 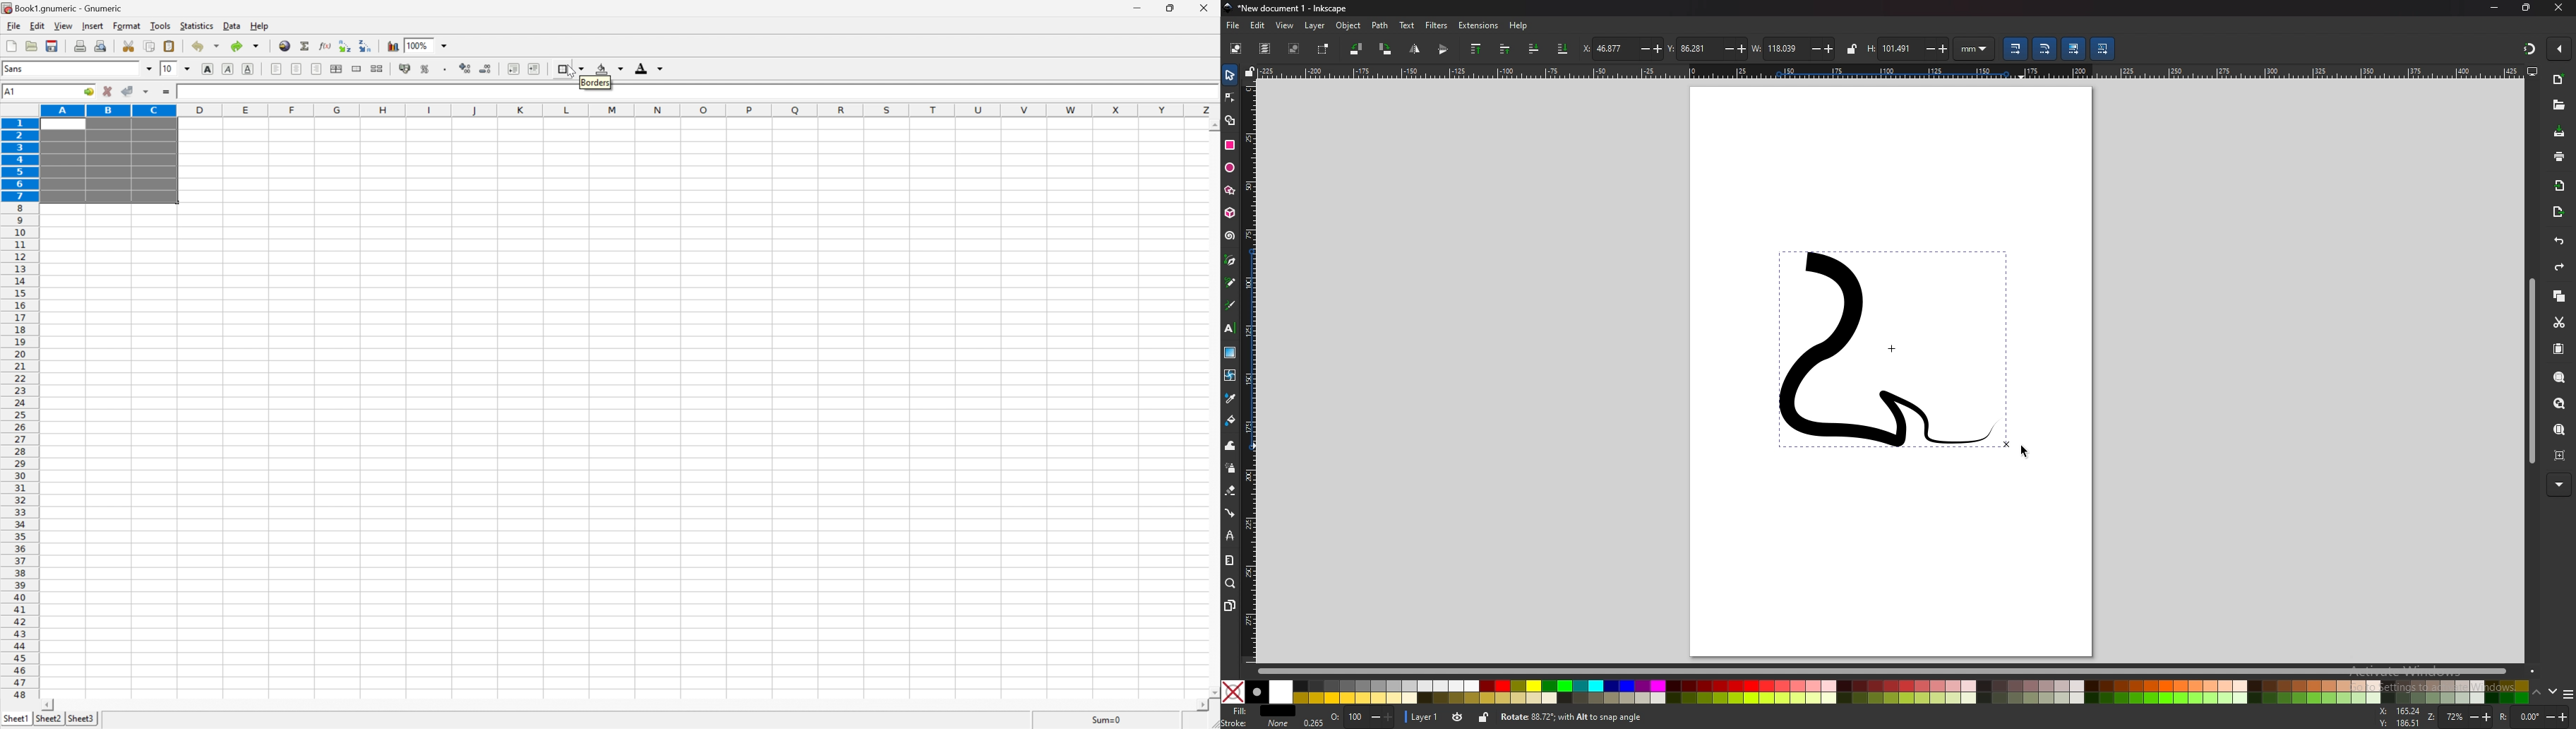 What do you see at coordinates (513, 68) in the screenshot?
I see `decrease indent` at bounding box center [513, 68].